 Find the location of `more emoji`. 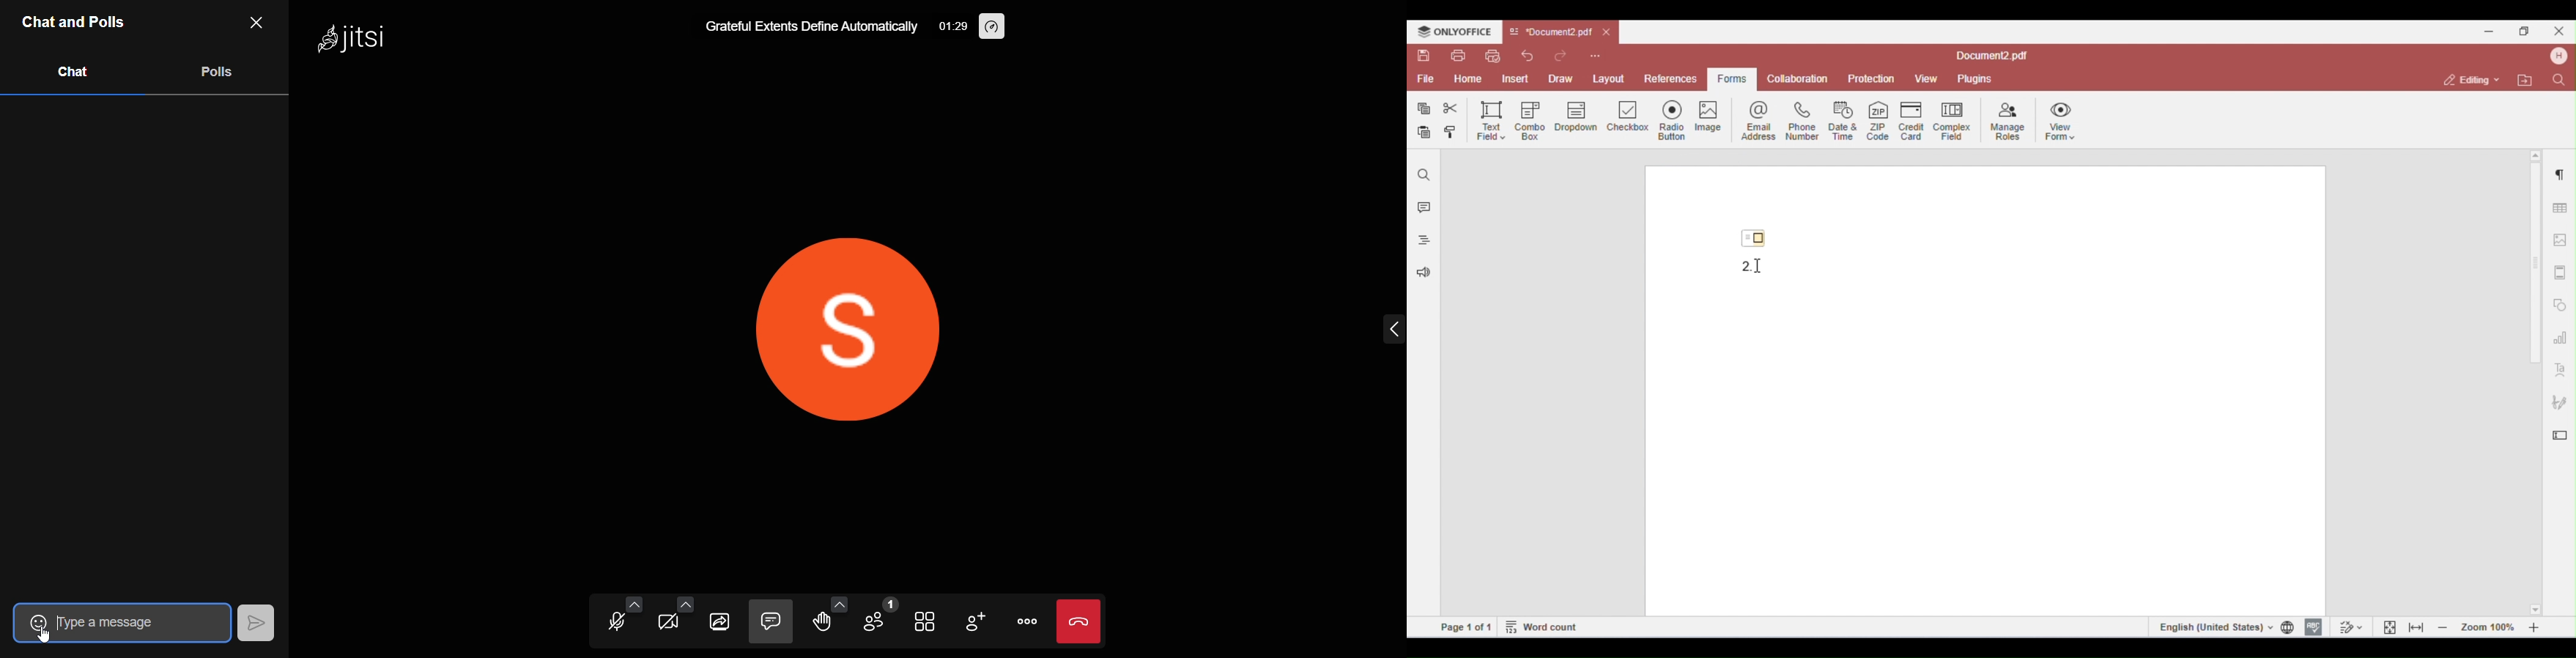

more emoji is located at coordinates (841, 602).